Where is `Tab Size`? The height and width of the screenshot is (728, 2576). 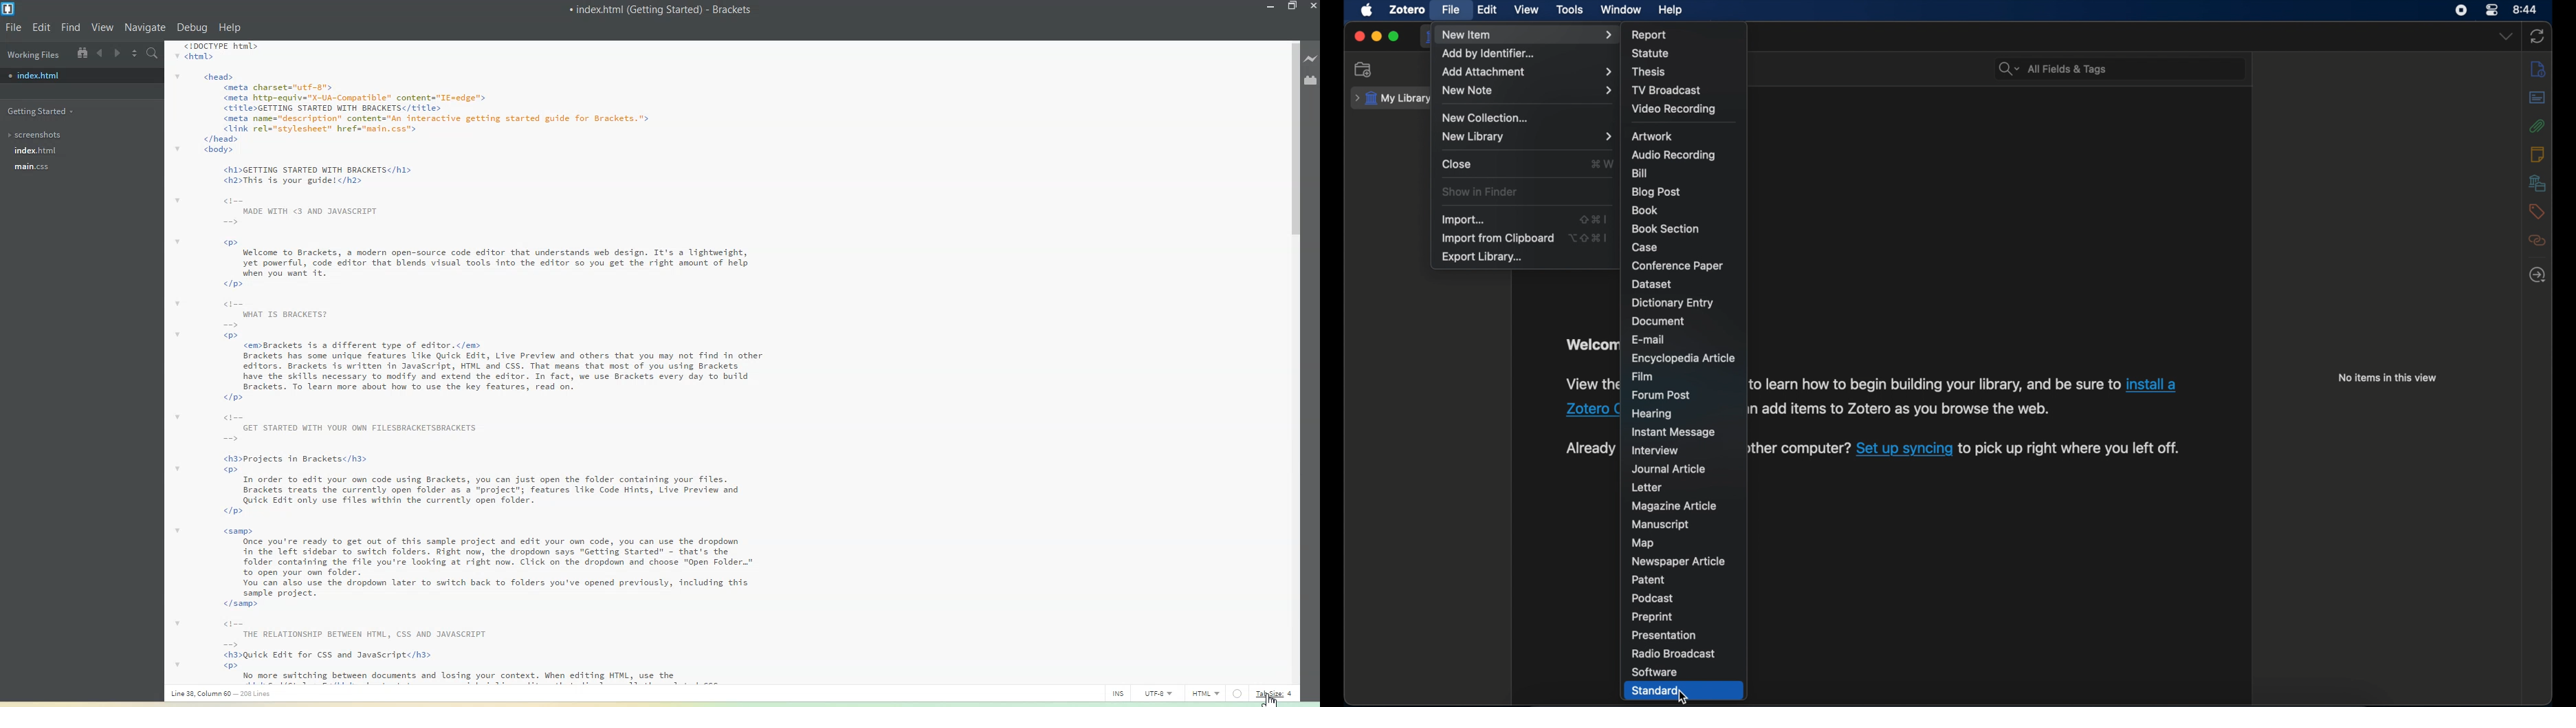
Tab Size is located at coordinates (1278, 693).